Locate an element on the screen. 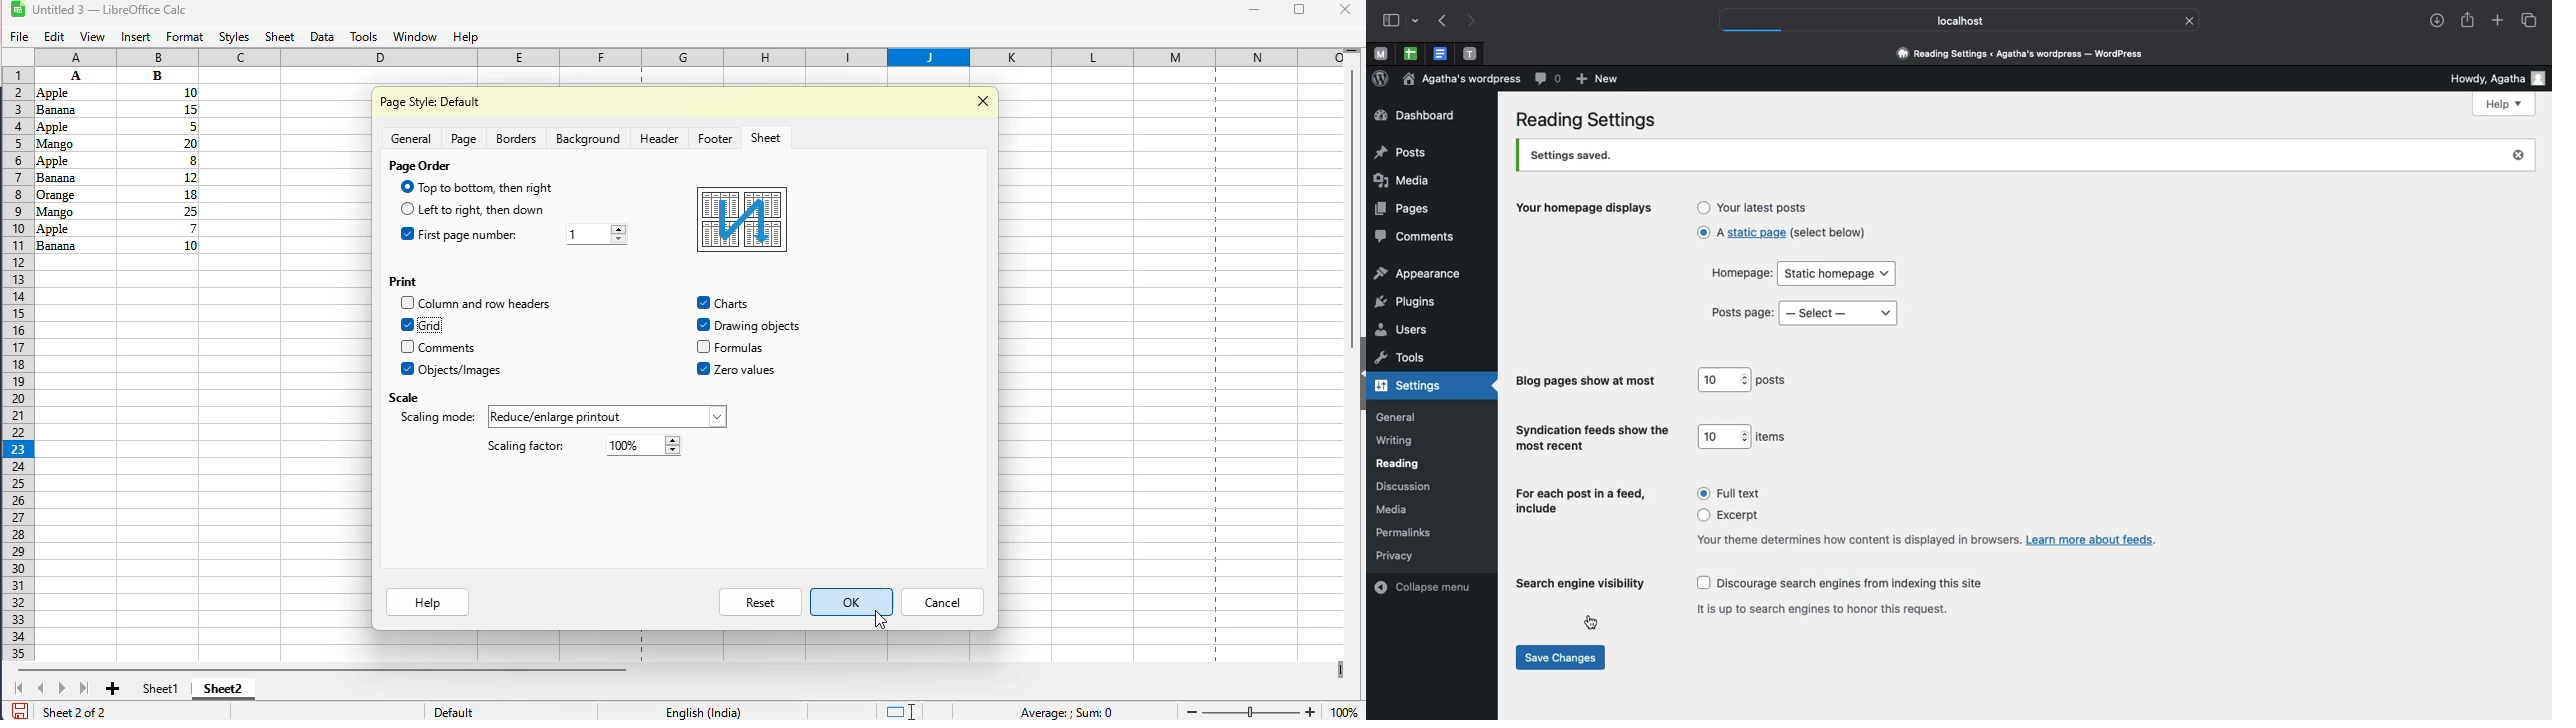 This screenshot has width=2576, height=728. general is located at coordinates (411, 138).